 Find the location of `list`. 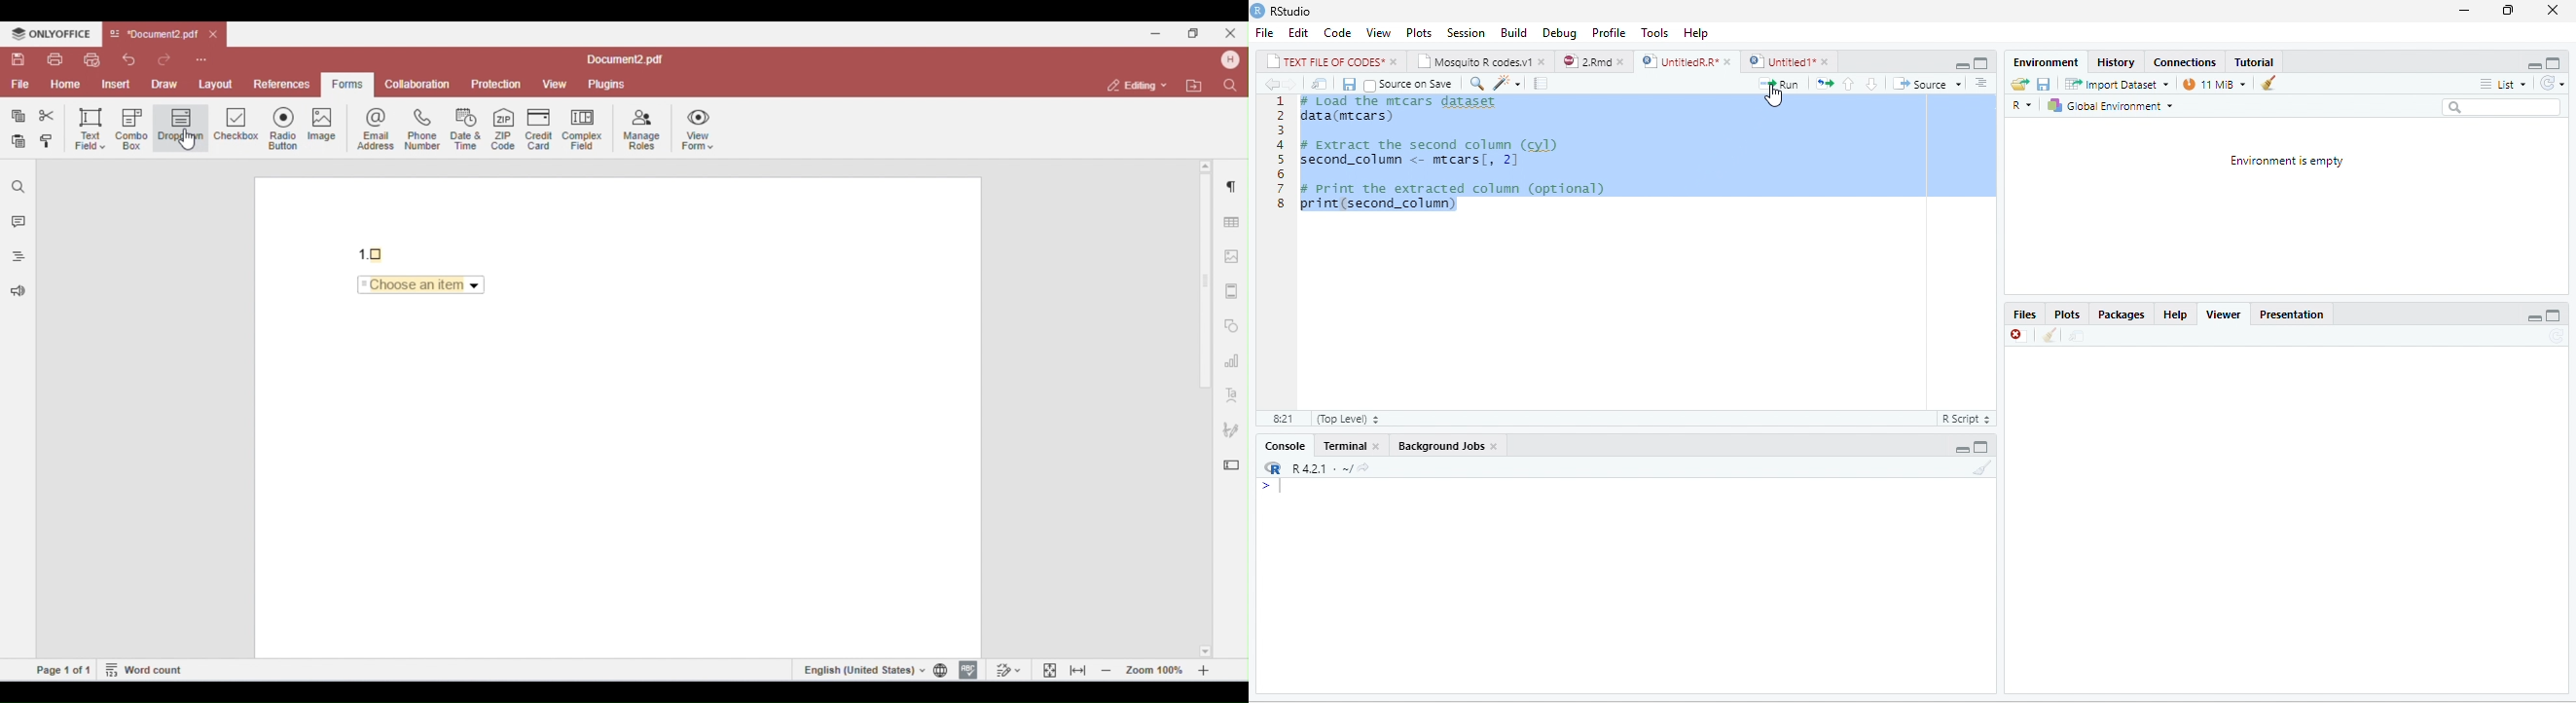

list is located at coordinates (2505, 85).